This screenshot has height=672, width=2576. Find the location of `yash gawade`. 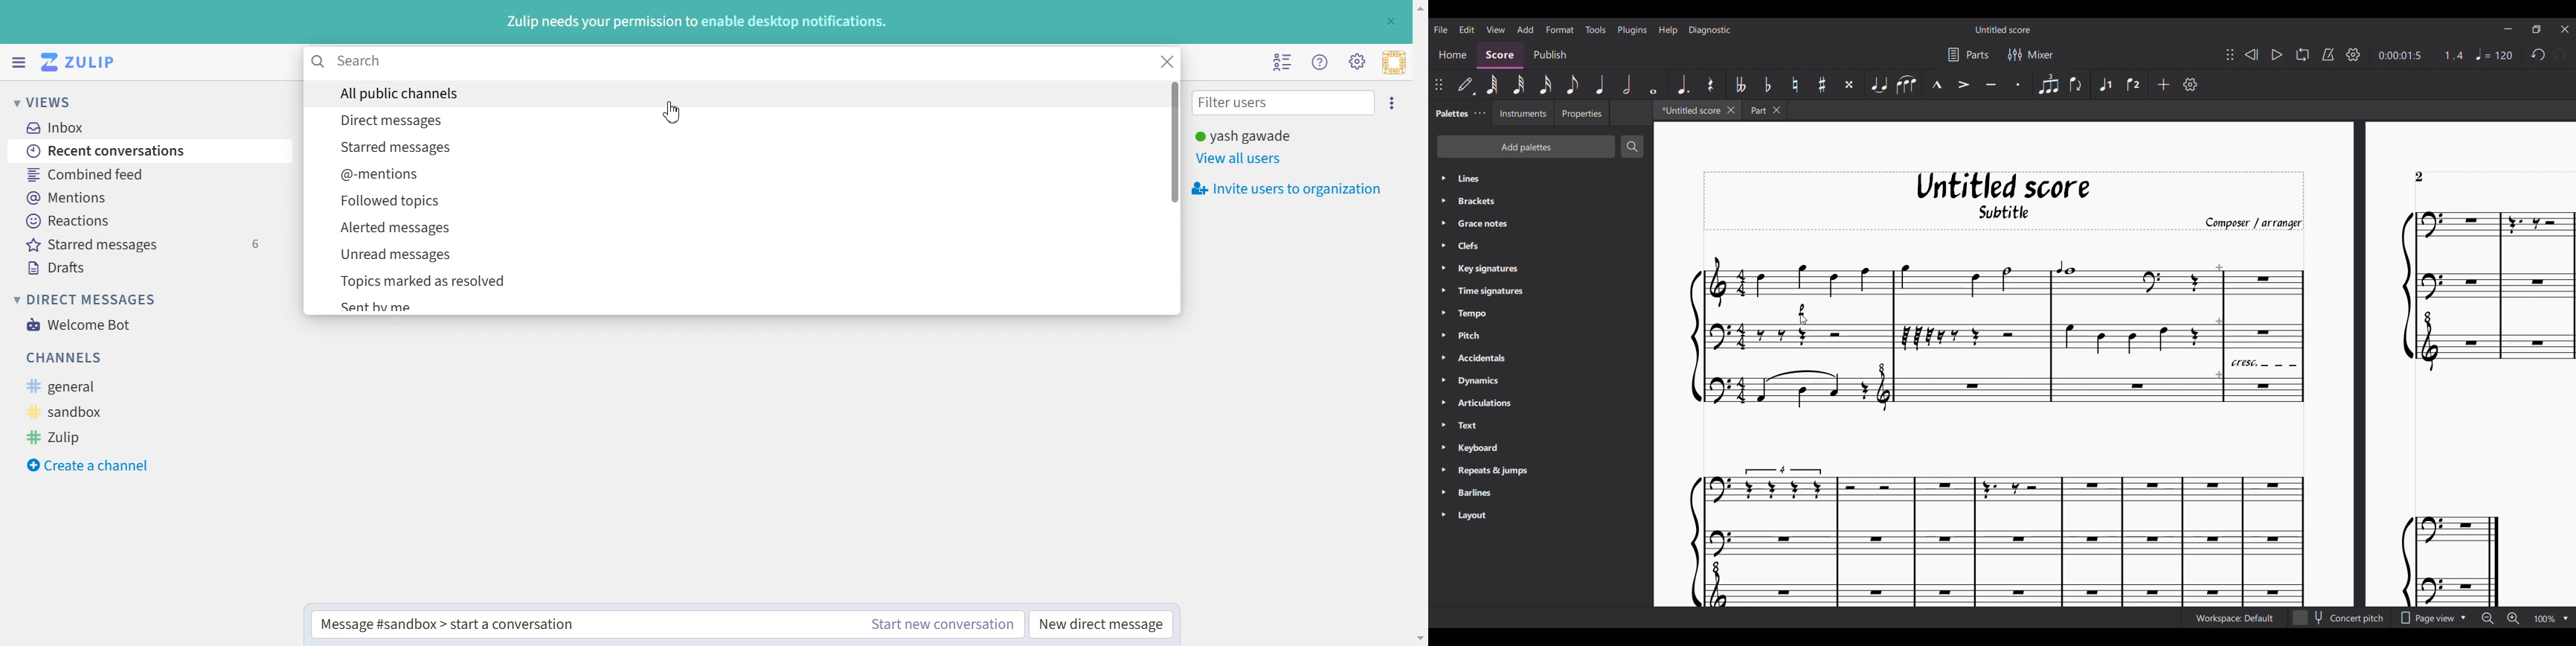

yash gawade is located at coordinates (1244, 135).